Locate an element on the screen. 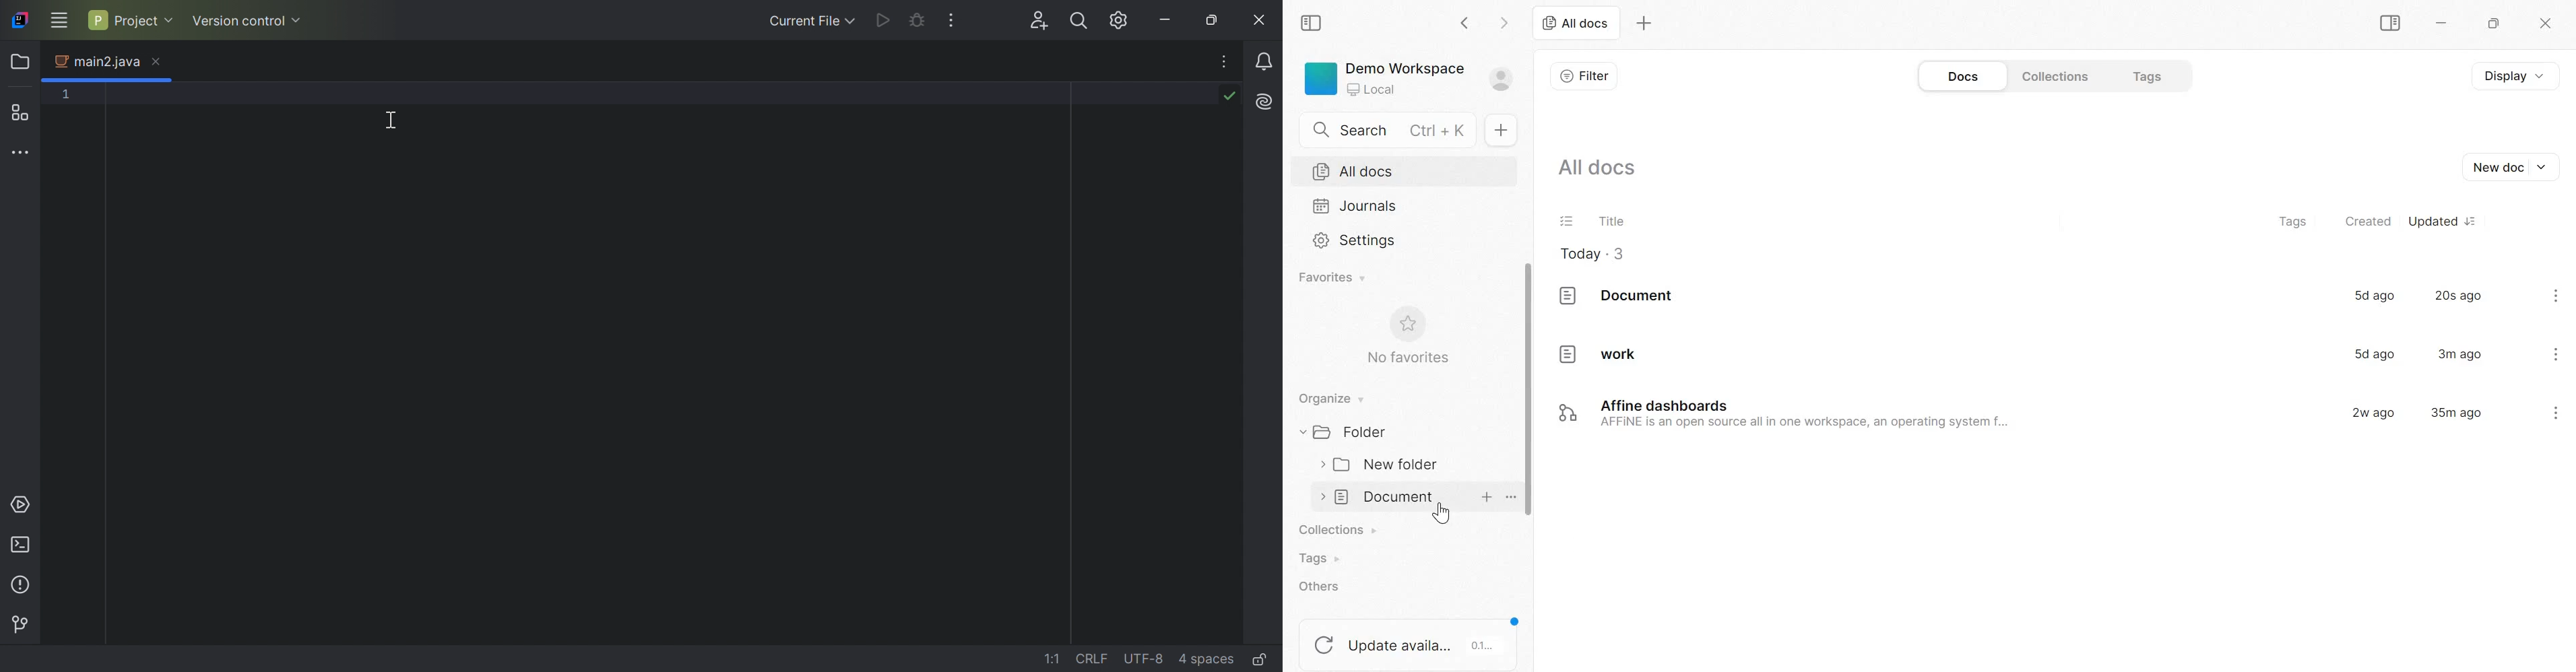 This screenshot has width=2576, height=672. main2.java is located at coordinates (96, 62).